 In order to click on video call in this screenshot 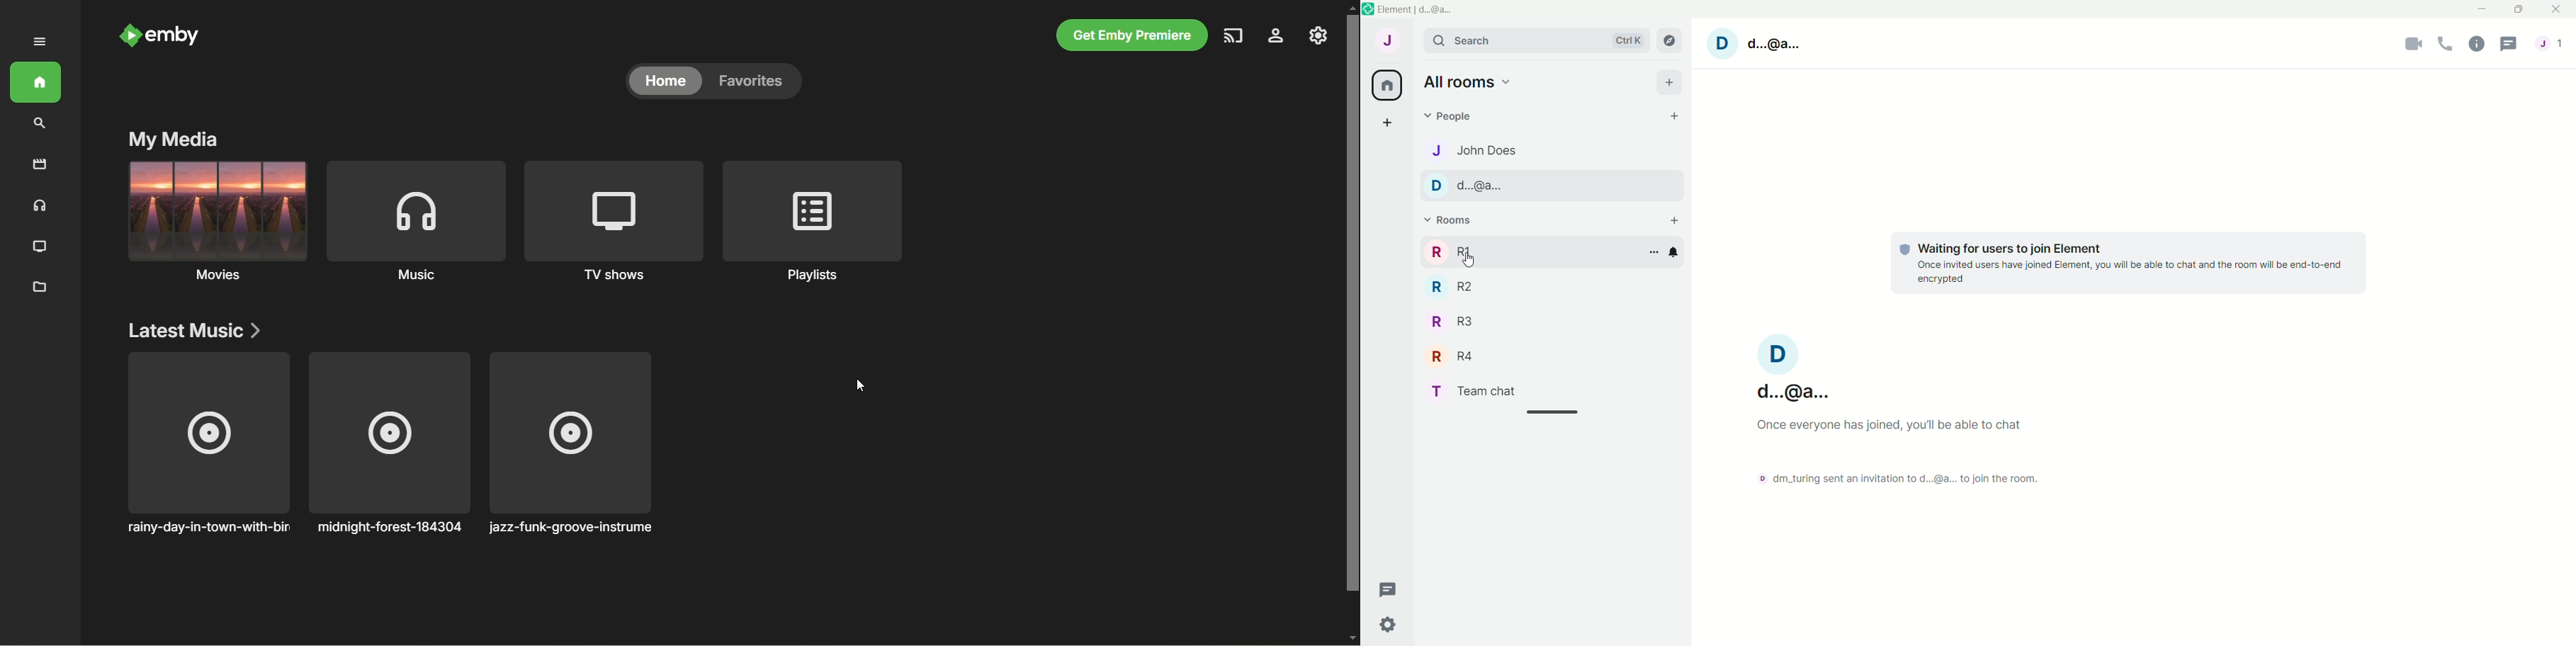, I will do `click(2412, 45)`.